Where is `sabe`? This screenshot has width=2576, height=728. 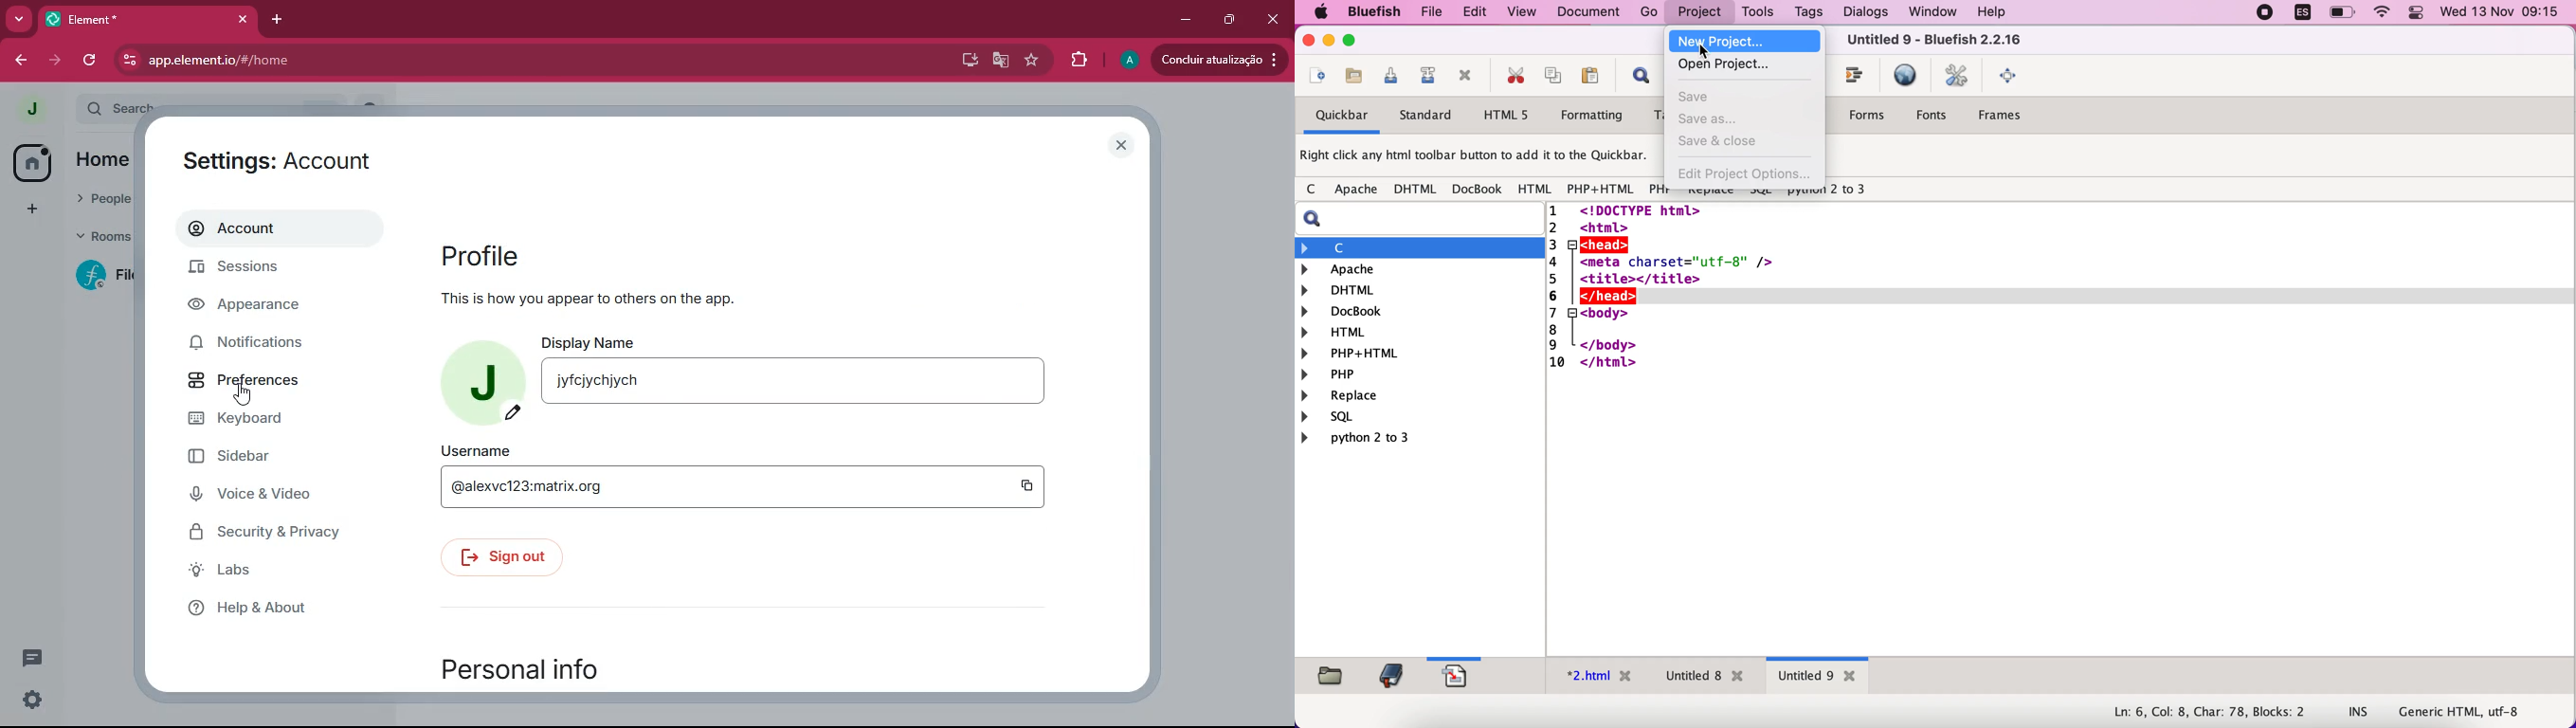
sabe is located at coordinates (1708, 98).